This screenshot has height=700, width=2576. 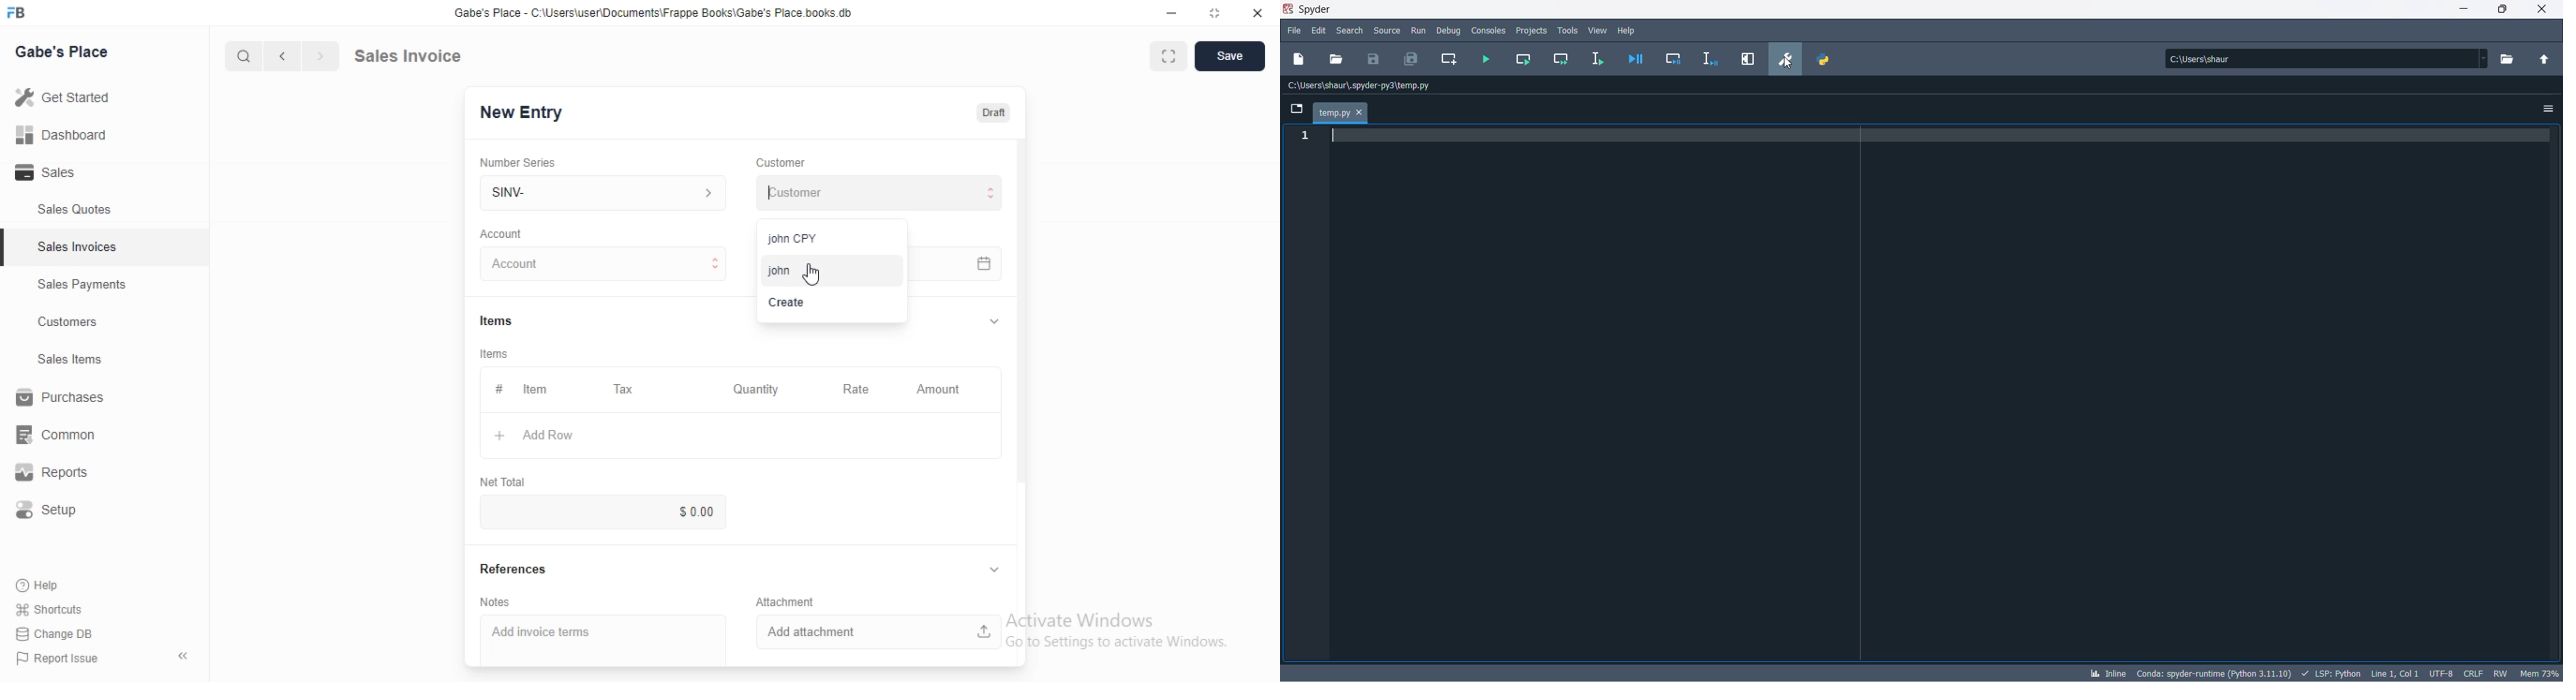 What do you see at coordinates (300, 56) in the screenshot?
I see `forward/backward` at bounding box center [300, 56].